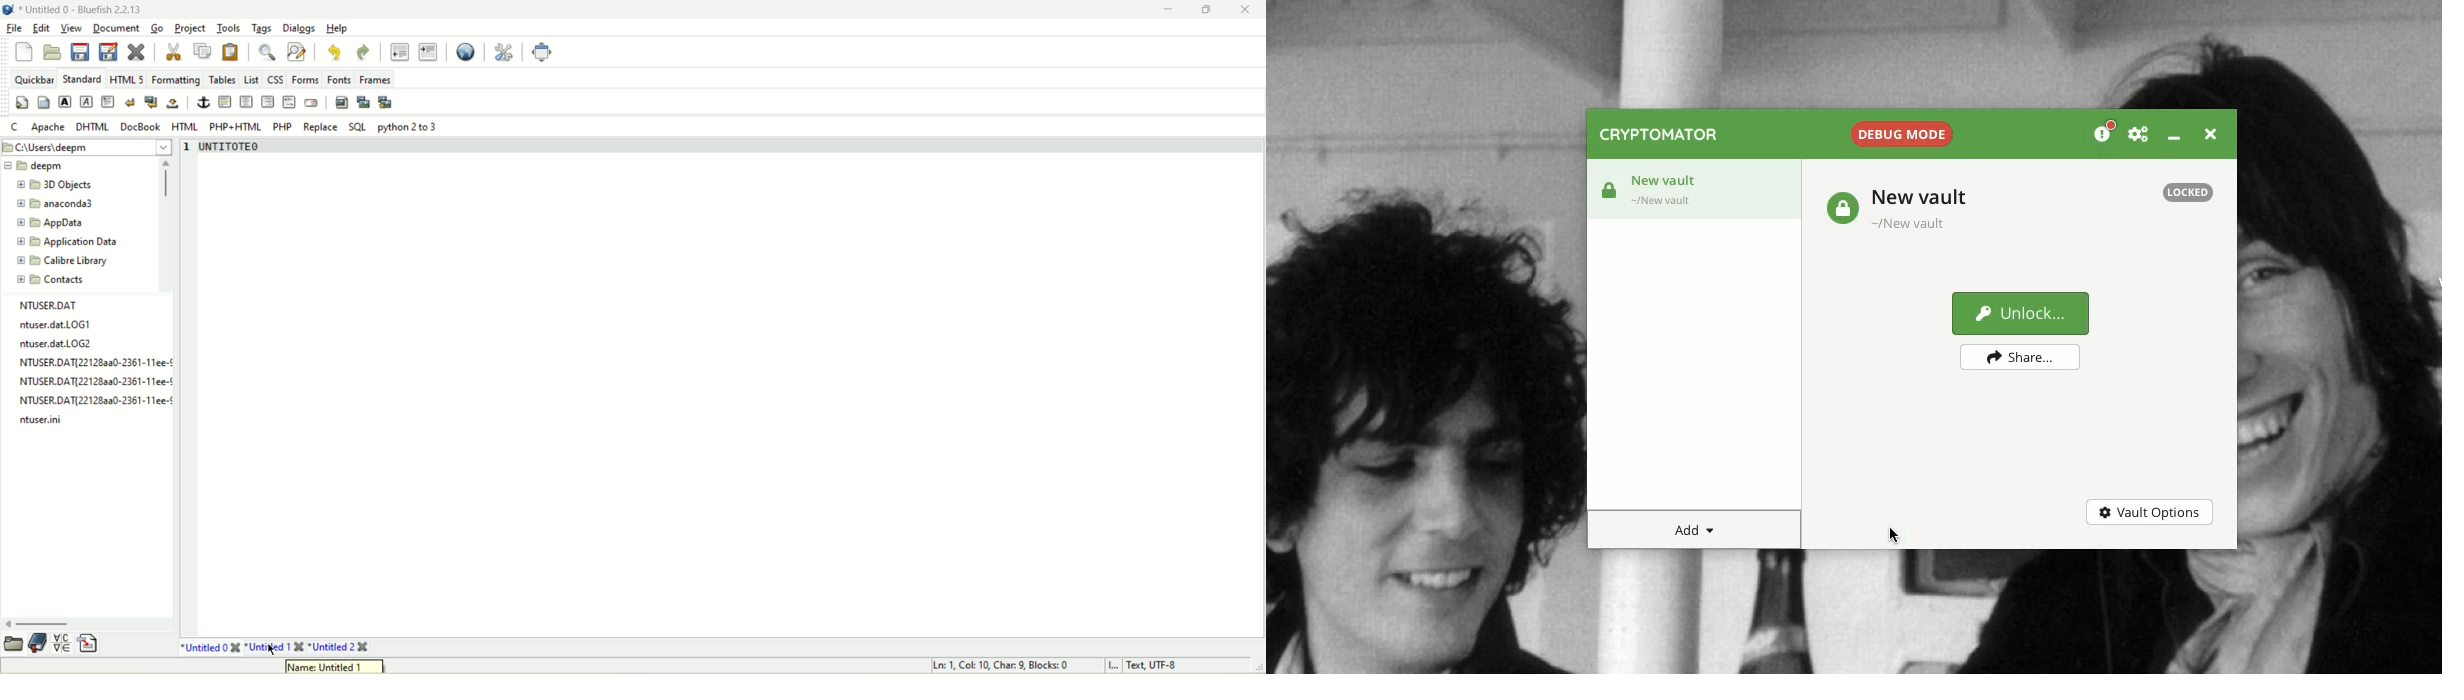 The width and height of the screenshot is (2464, 700). Describe the element at coordinates (55, 324) in the screenshot. I see `ntuser. dat LOG` at that location.